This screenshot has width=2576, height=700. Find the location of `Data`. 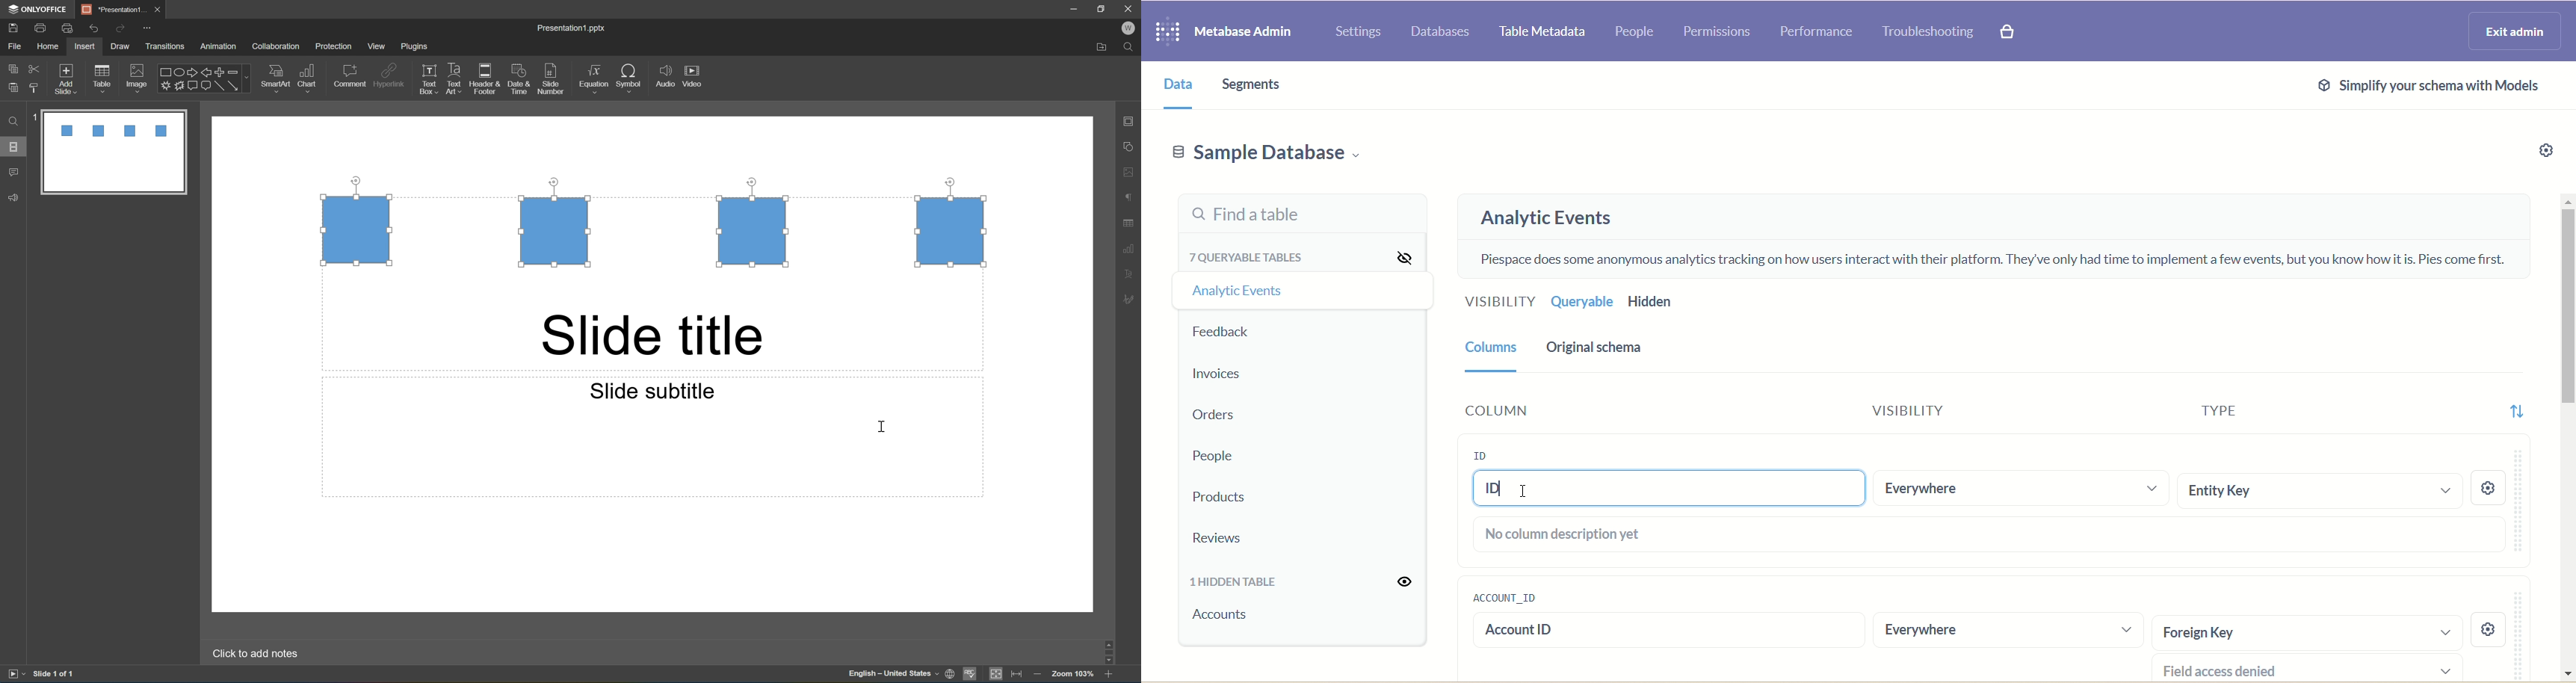

Data is located at coordinates (1174, 84).